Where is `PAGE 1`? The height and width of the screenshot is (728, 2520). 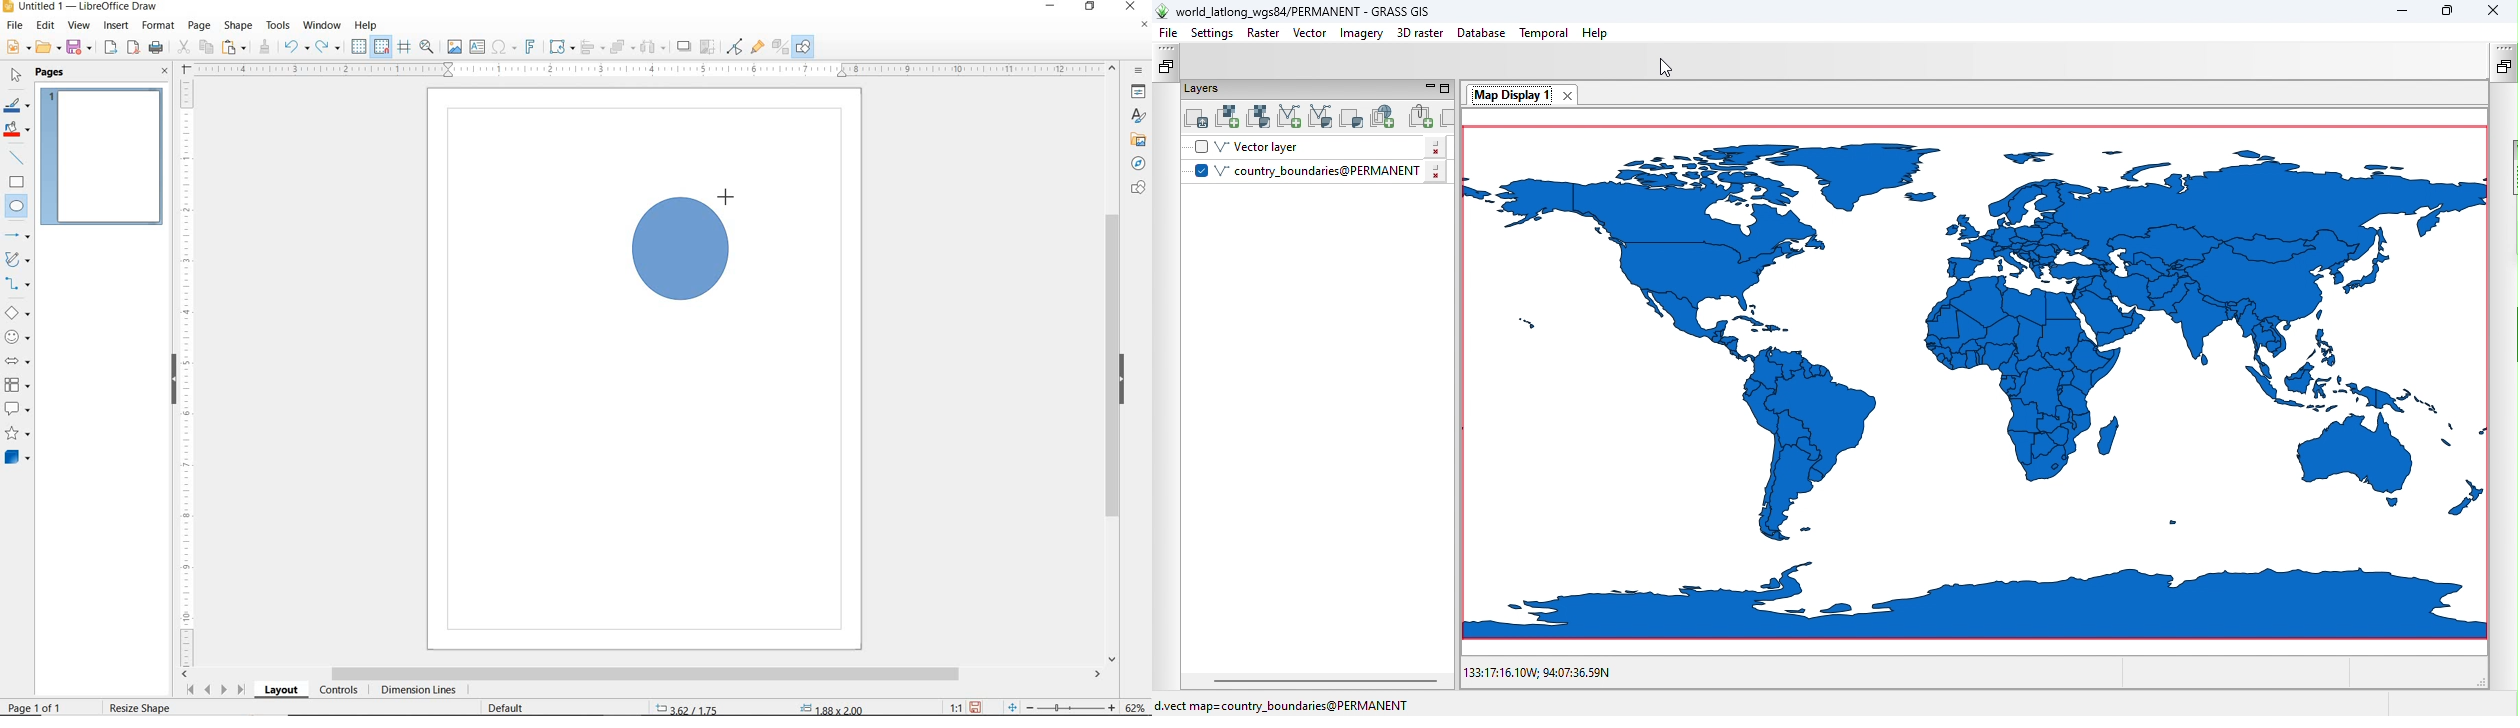
PAGE 1 is located at coordinates (102, 160).